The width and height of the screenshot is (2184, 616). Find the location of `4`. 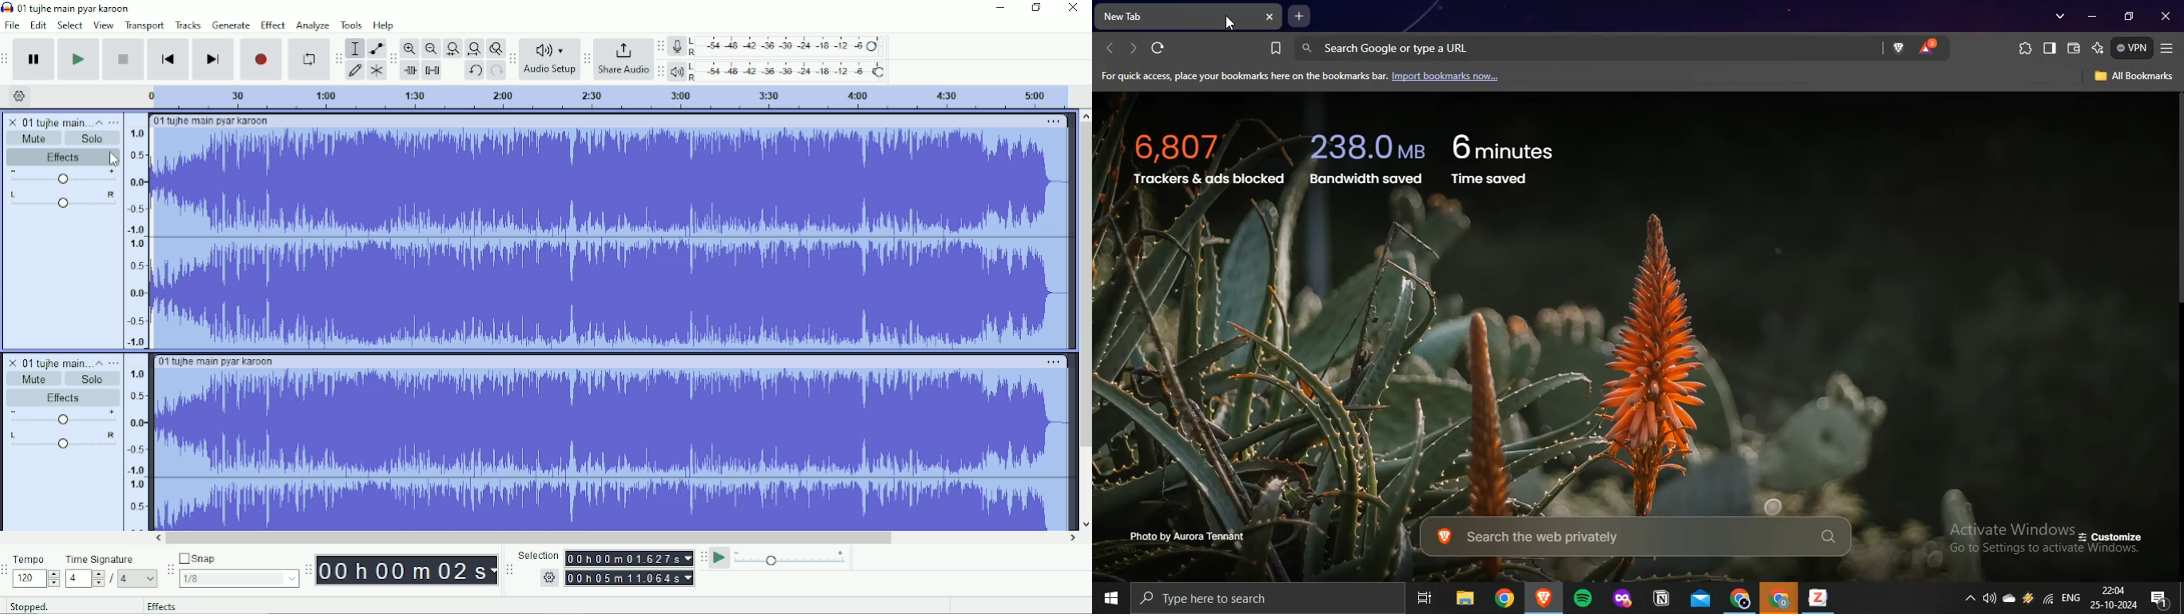

4 is located at coordinates (85, 579).